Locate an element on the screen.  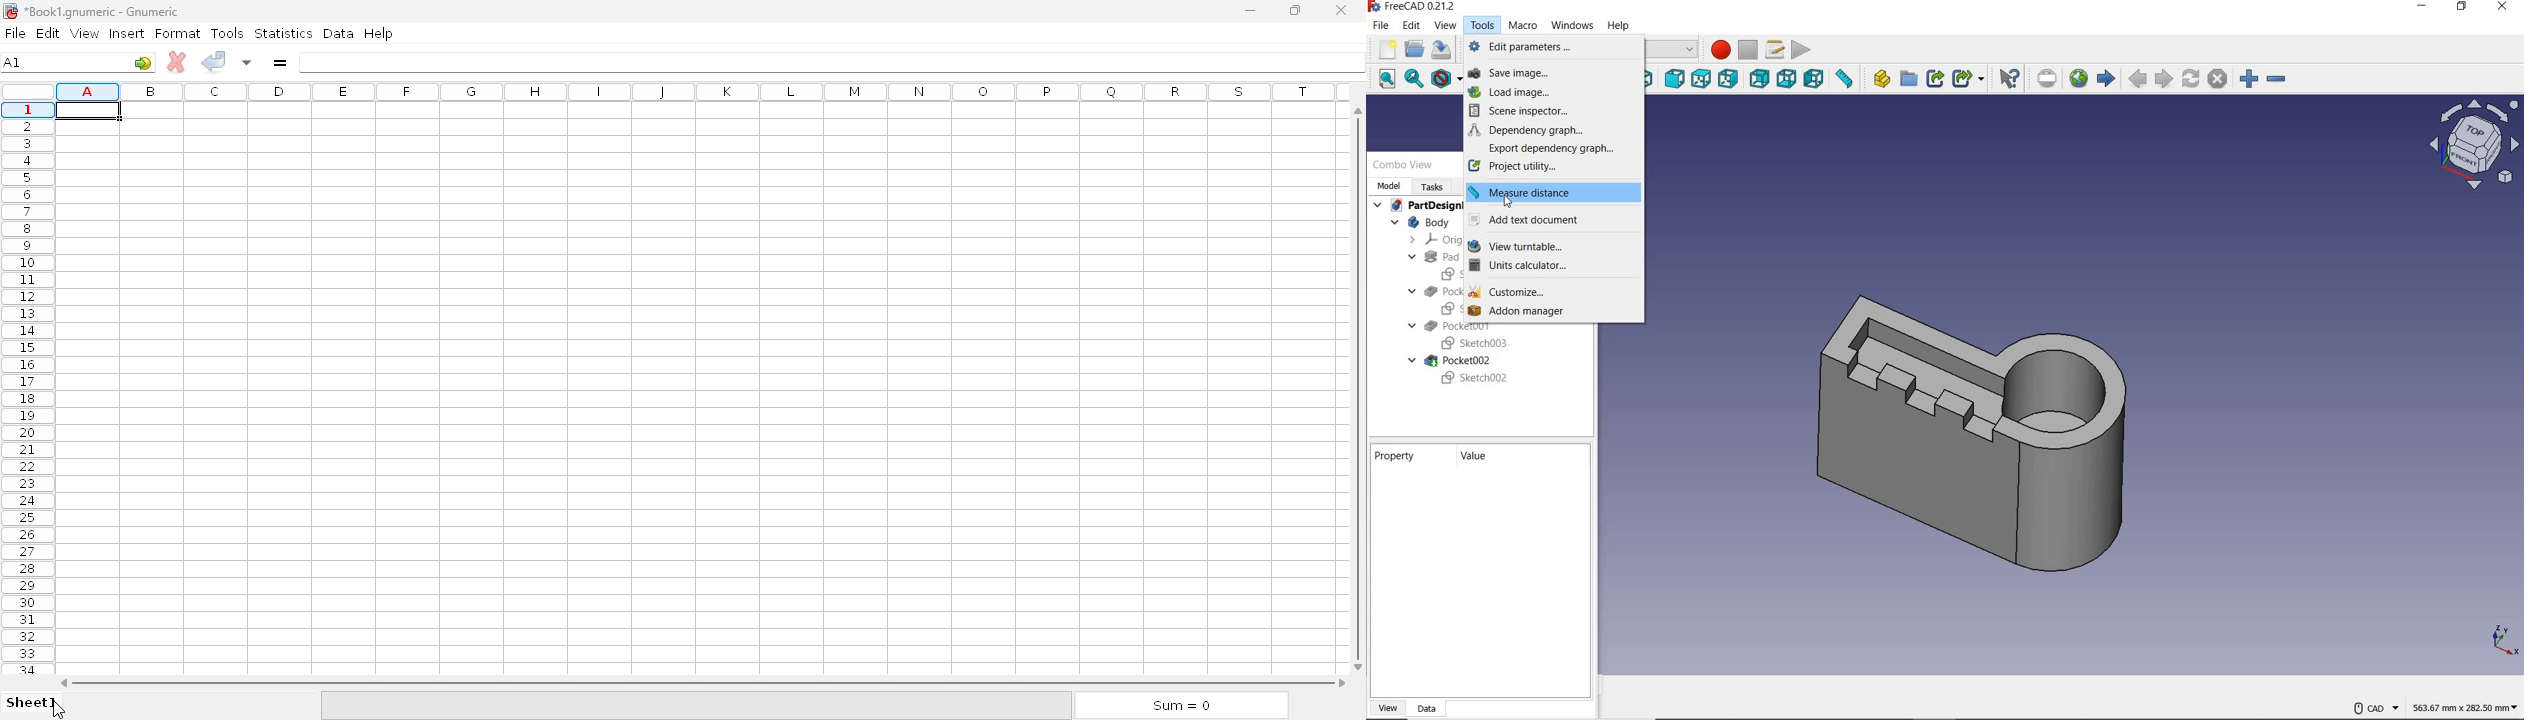
logo is located at coordinates (9, 12).